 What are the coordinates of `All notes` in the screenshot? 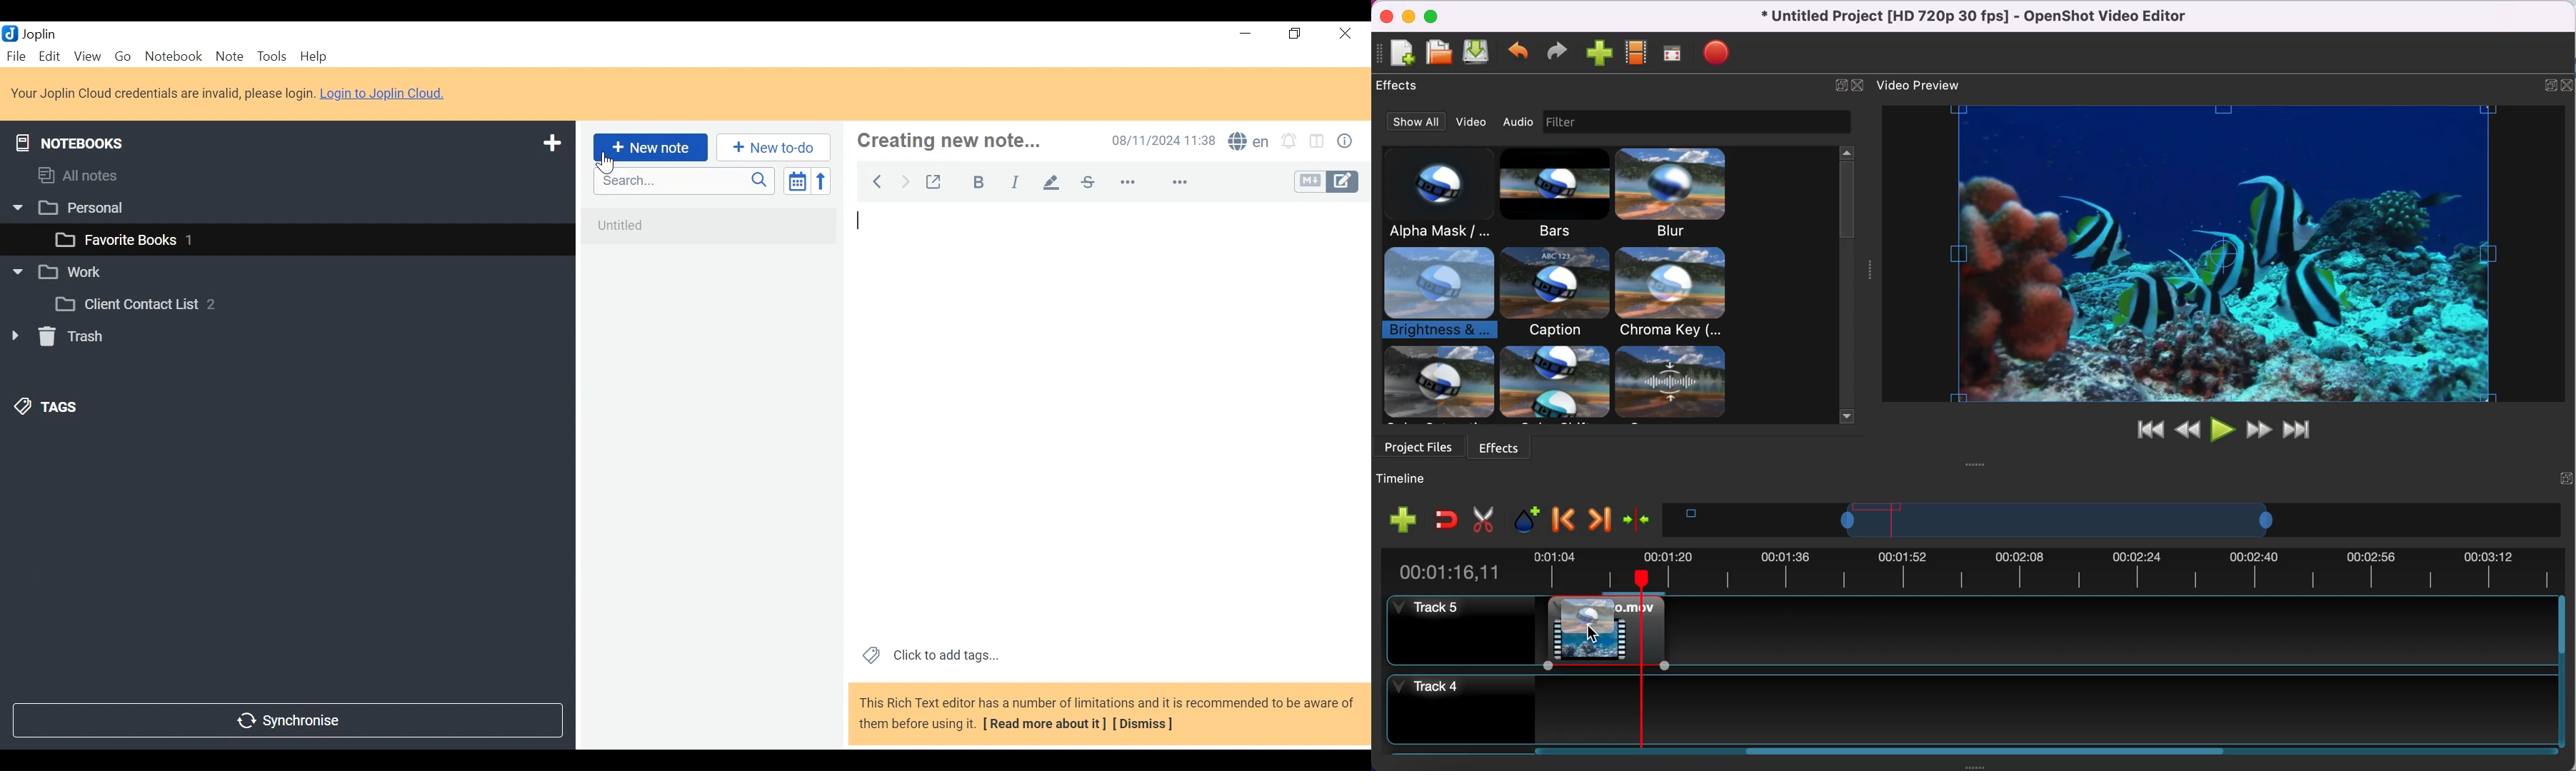 It's located at (79, 176).